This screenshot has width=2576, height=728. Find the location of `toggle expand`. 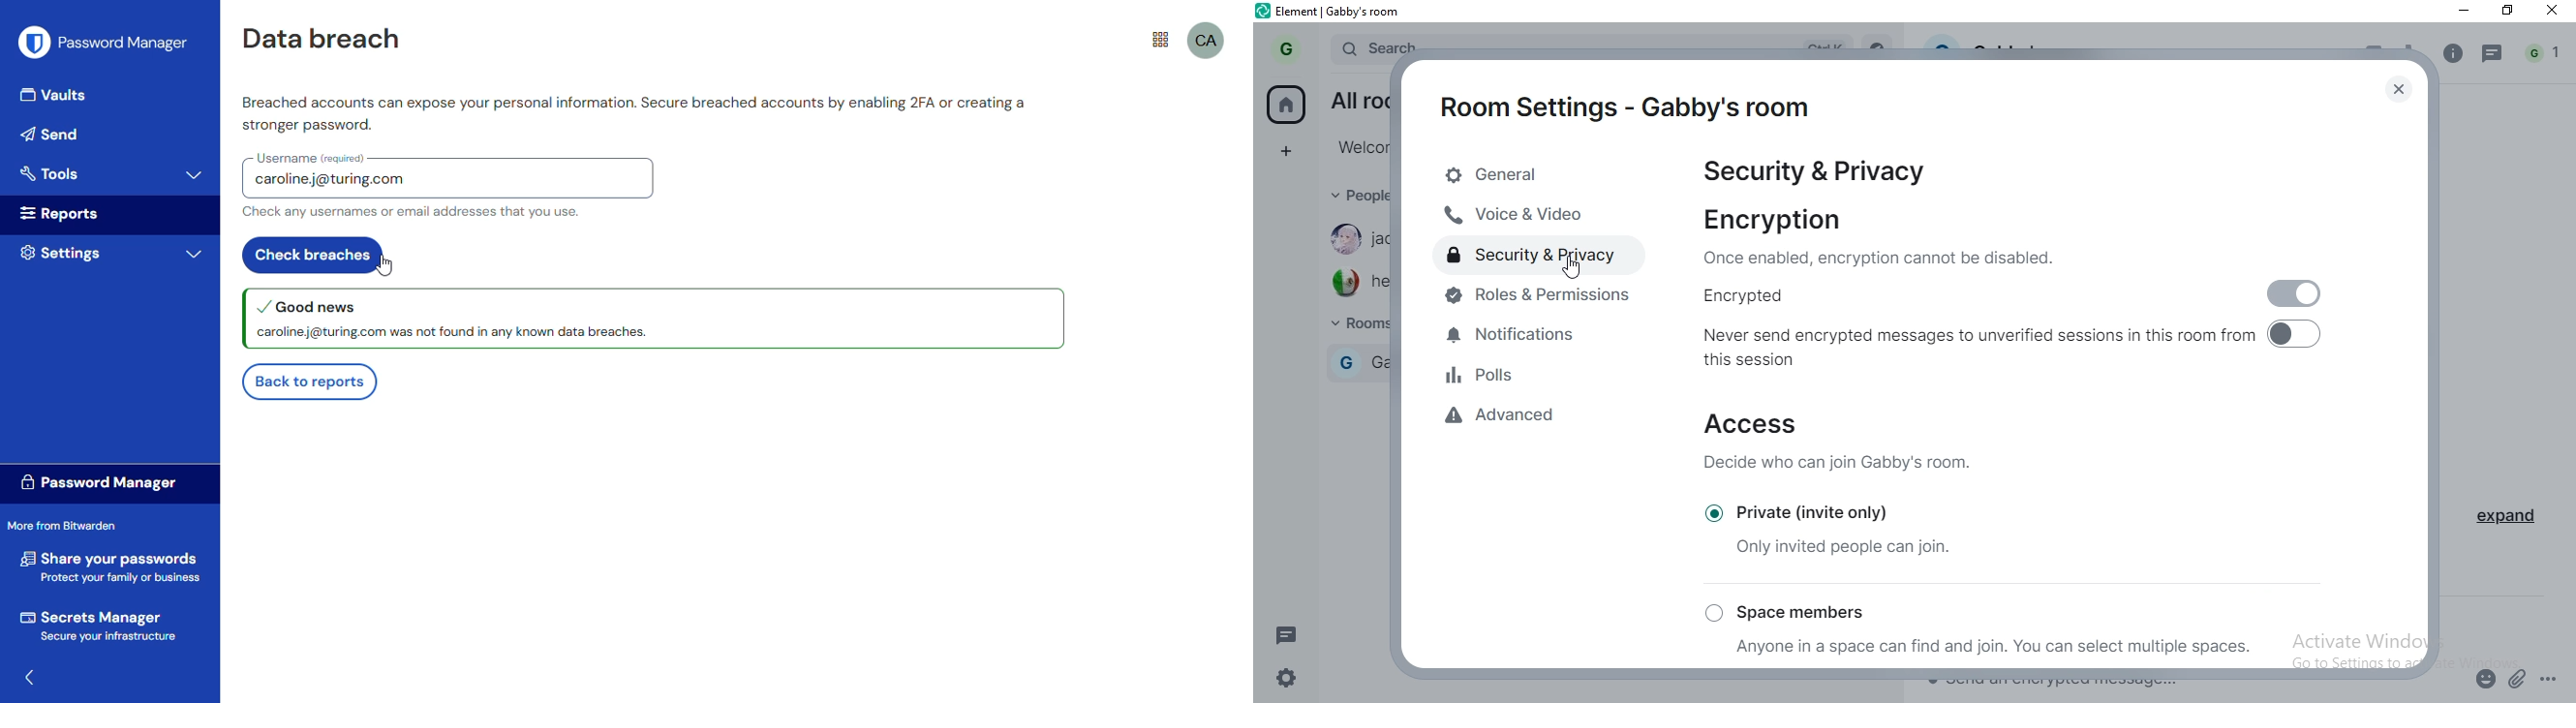

toggle expand is located at coordinates (195, 254).